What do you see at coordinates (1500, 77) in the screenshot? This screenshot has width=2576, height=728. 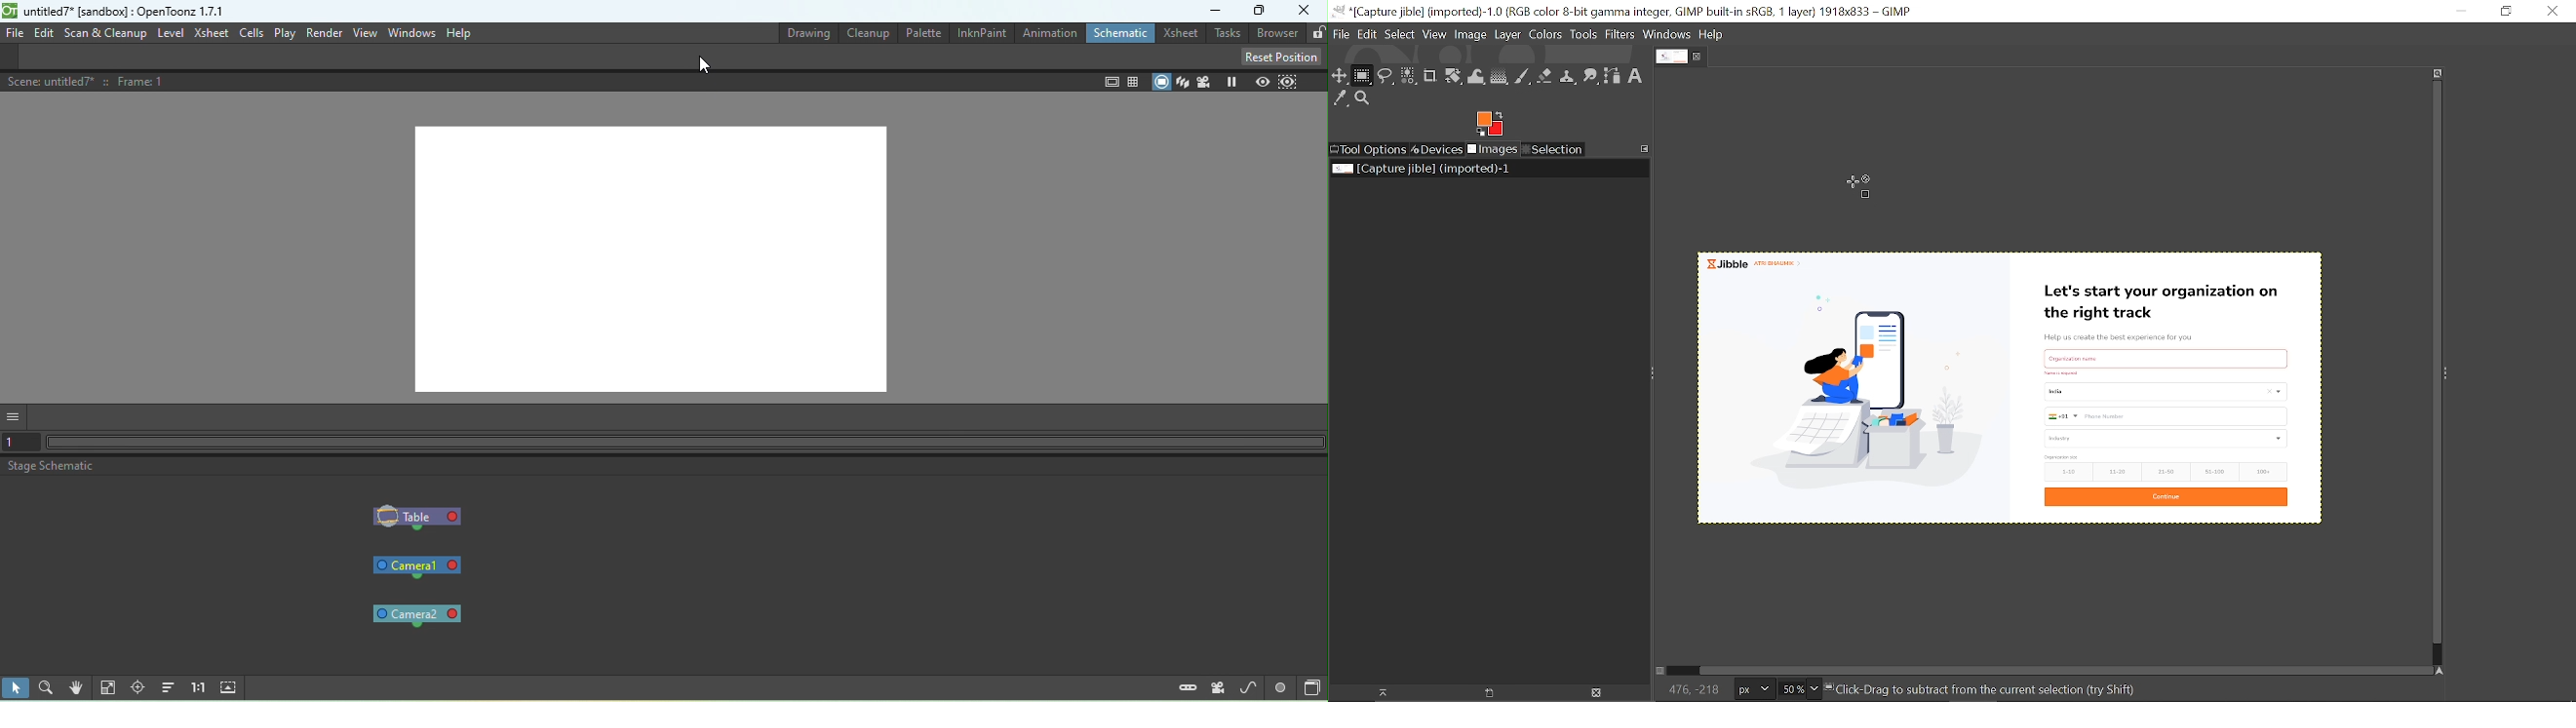 I see `Gradient tool` at bounding box center [1500, 77].